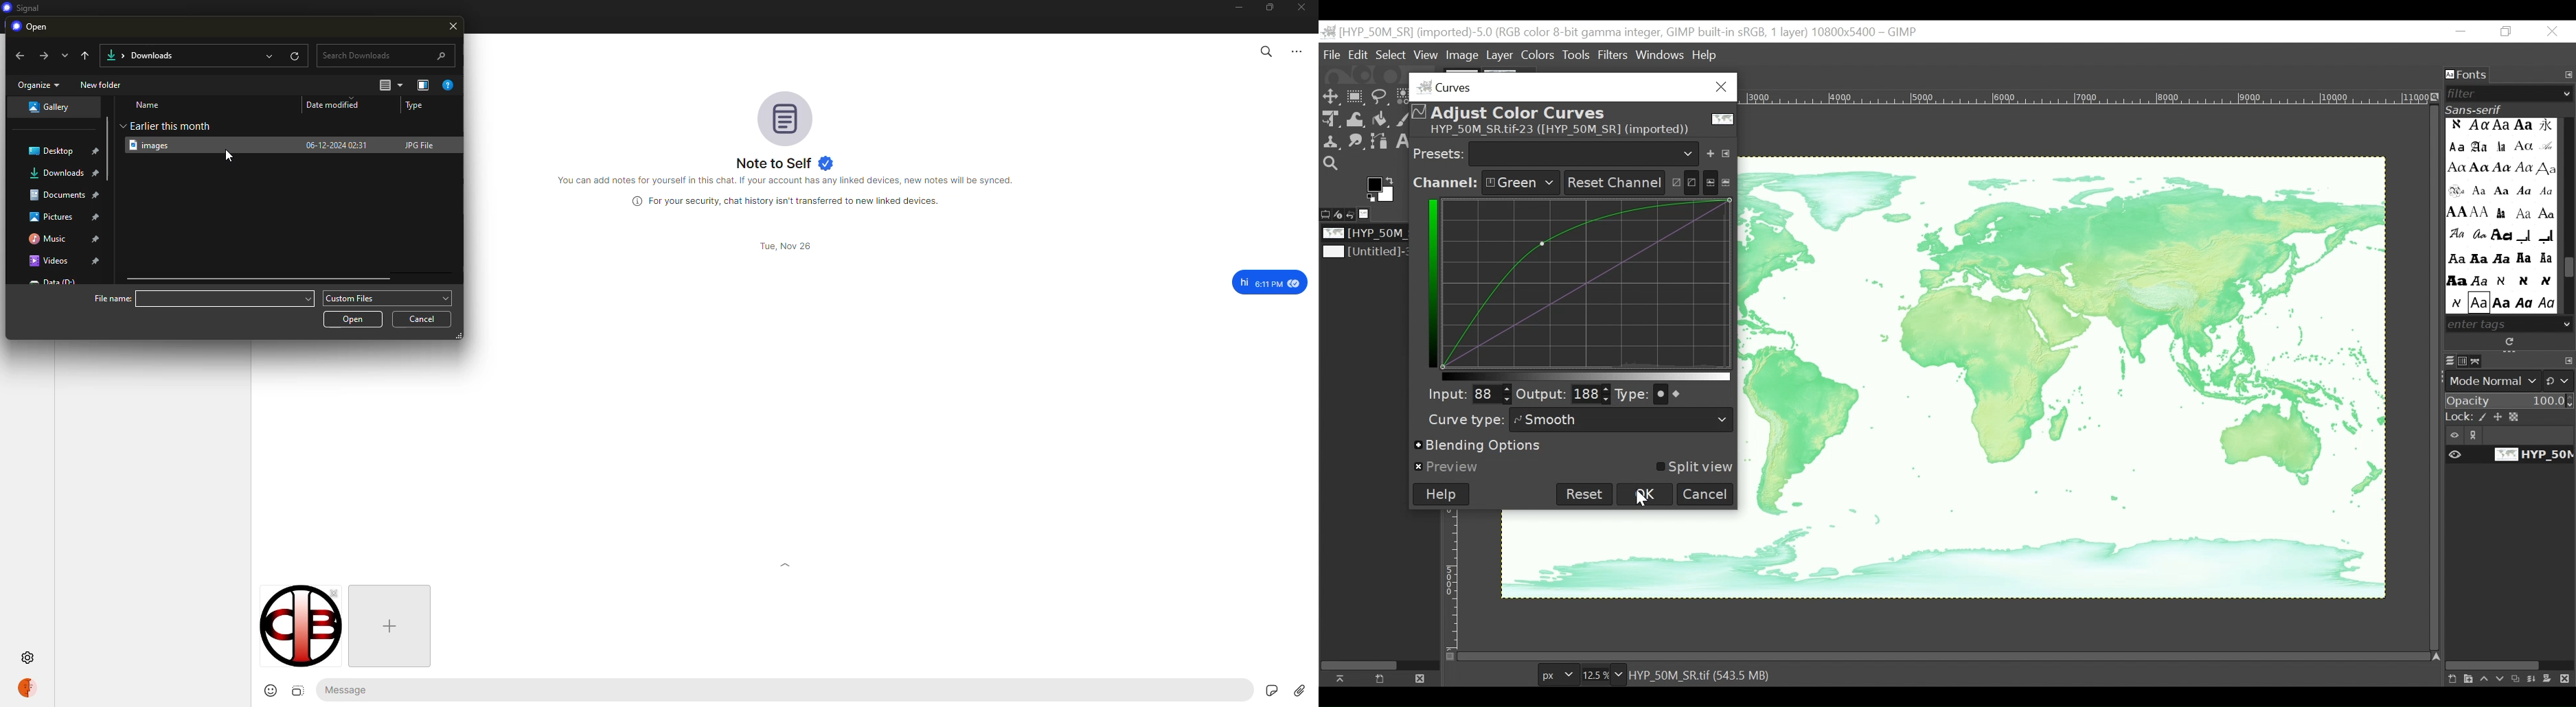 This screenshot has width=2576, height=728. What do you see at coordinates (2465, 361) in the screenshot?
I see `Channels` at bounding box center [2465, 361].